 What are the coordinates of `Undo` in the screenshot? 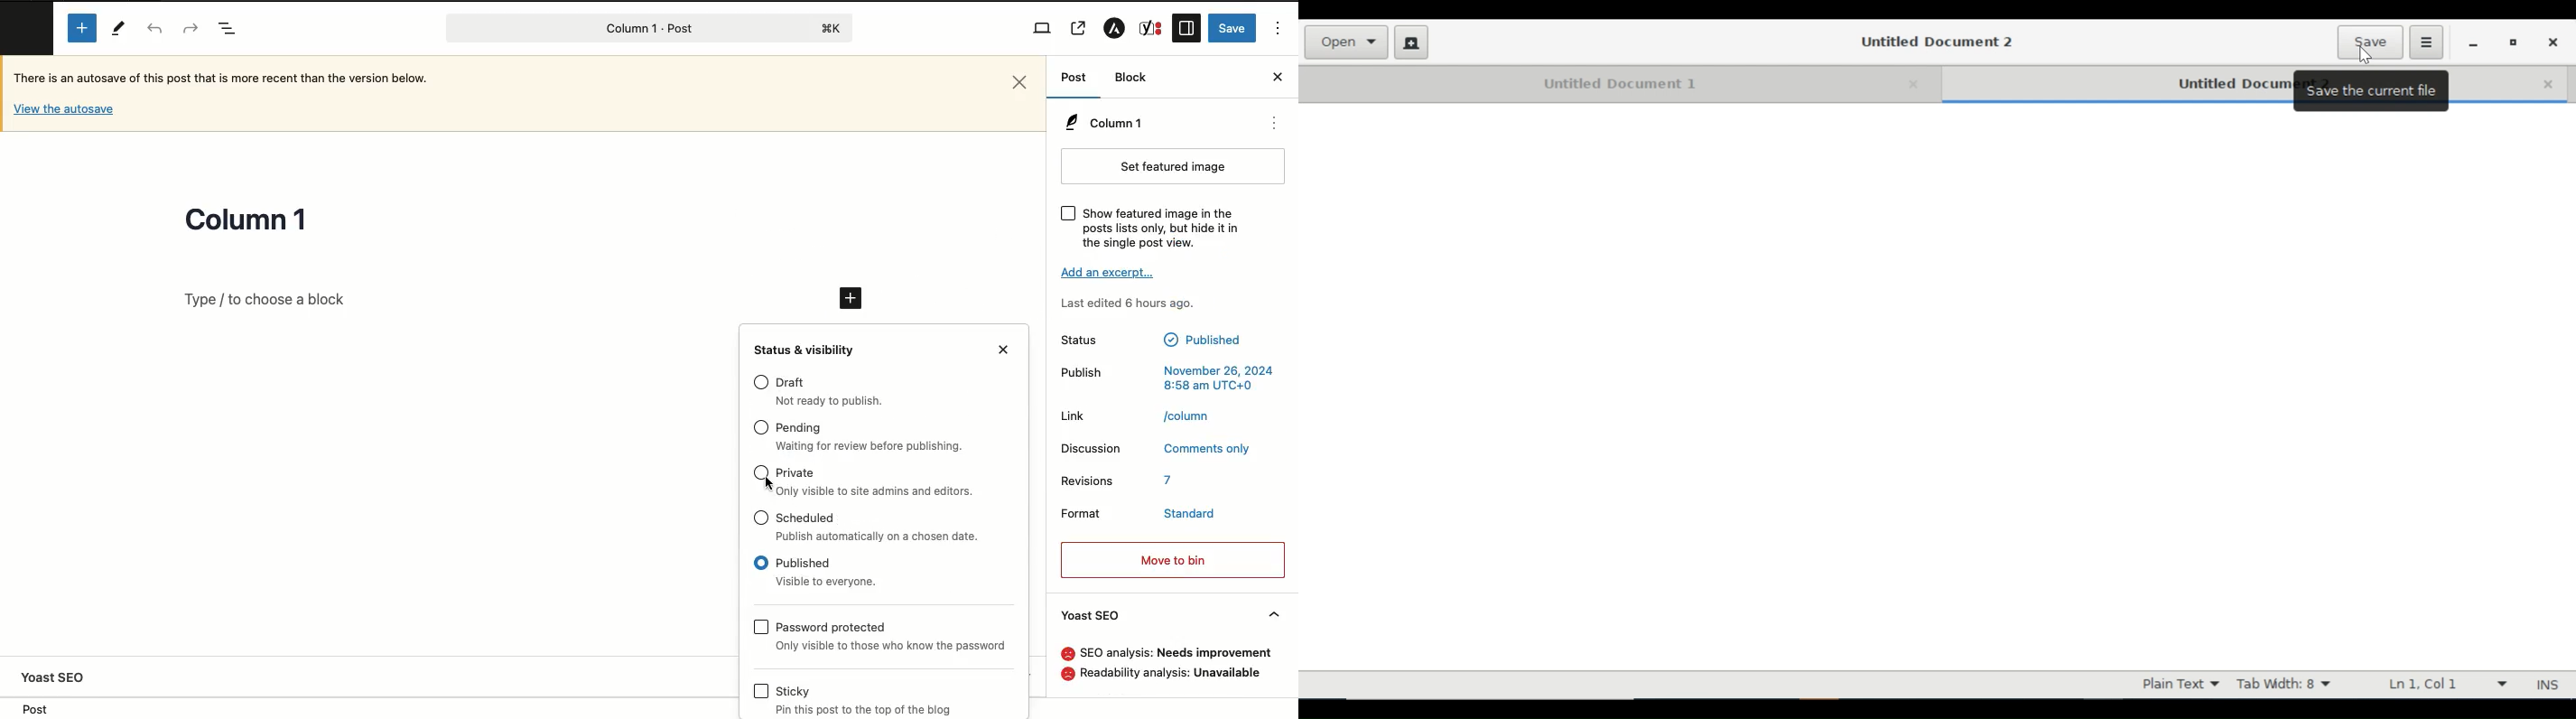 It's located at (155, 29).